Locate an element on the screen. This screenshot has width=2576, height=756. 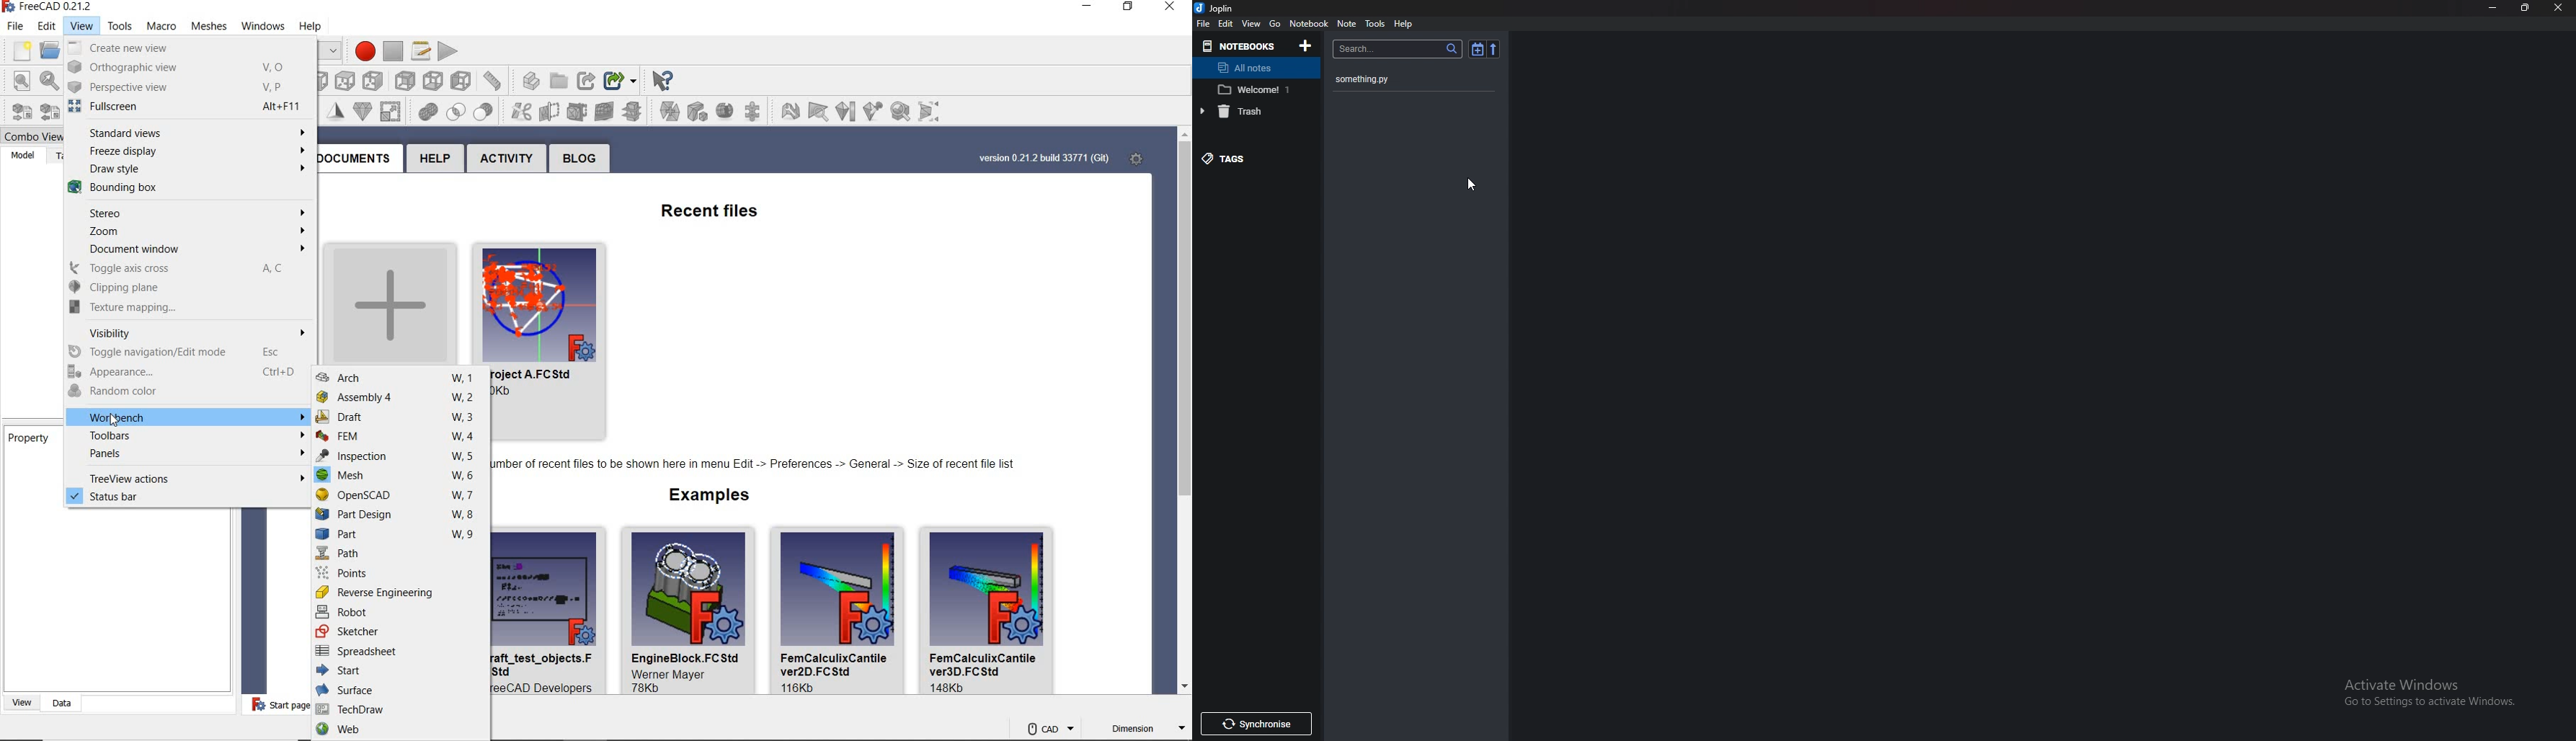
web is located at coordinates (400, 730).